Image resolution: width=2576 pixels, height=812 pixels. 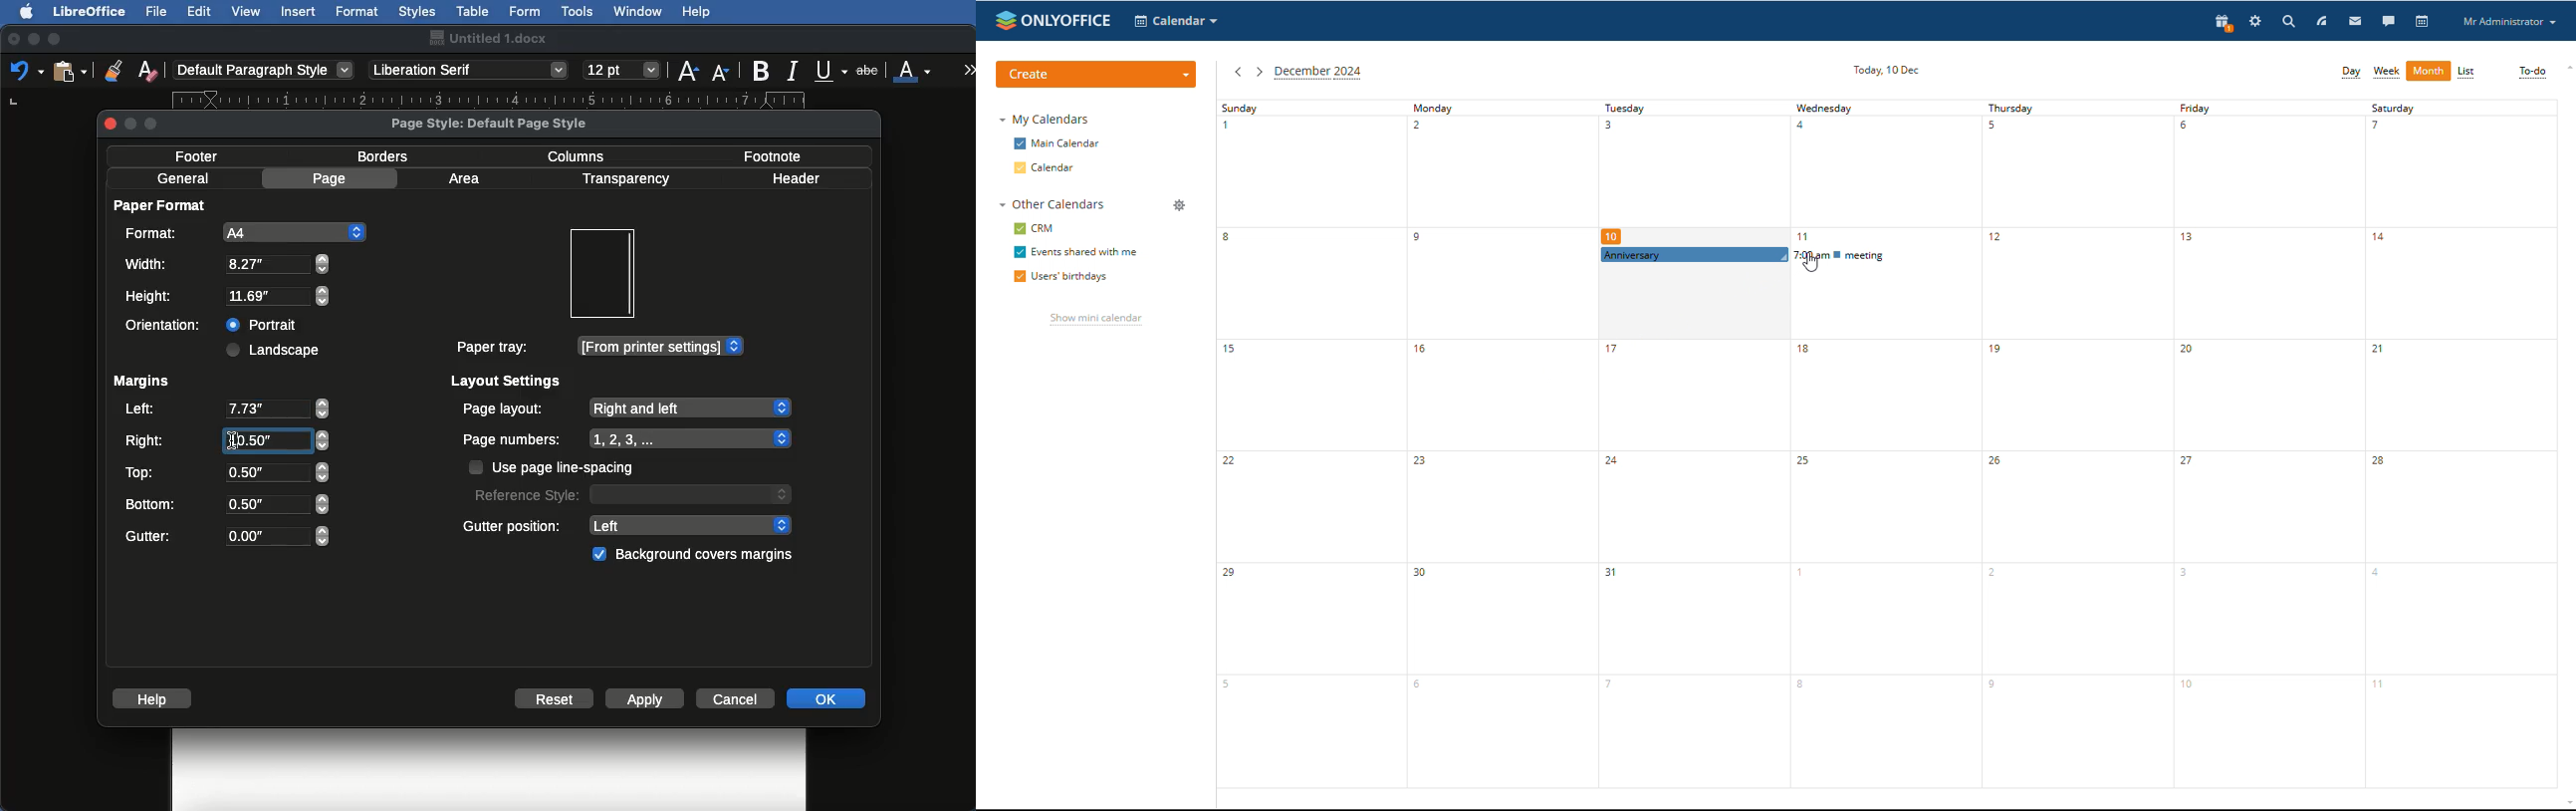 I want to click on Page, so click(x=333, y=178).